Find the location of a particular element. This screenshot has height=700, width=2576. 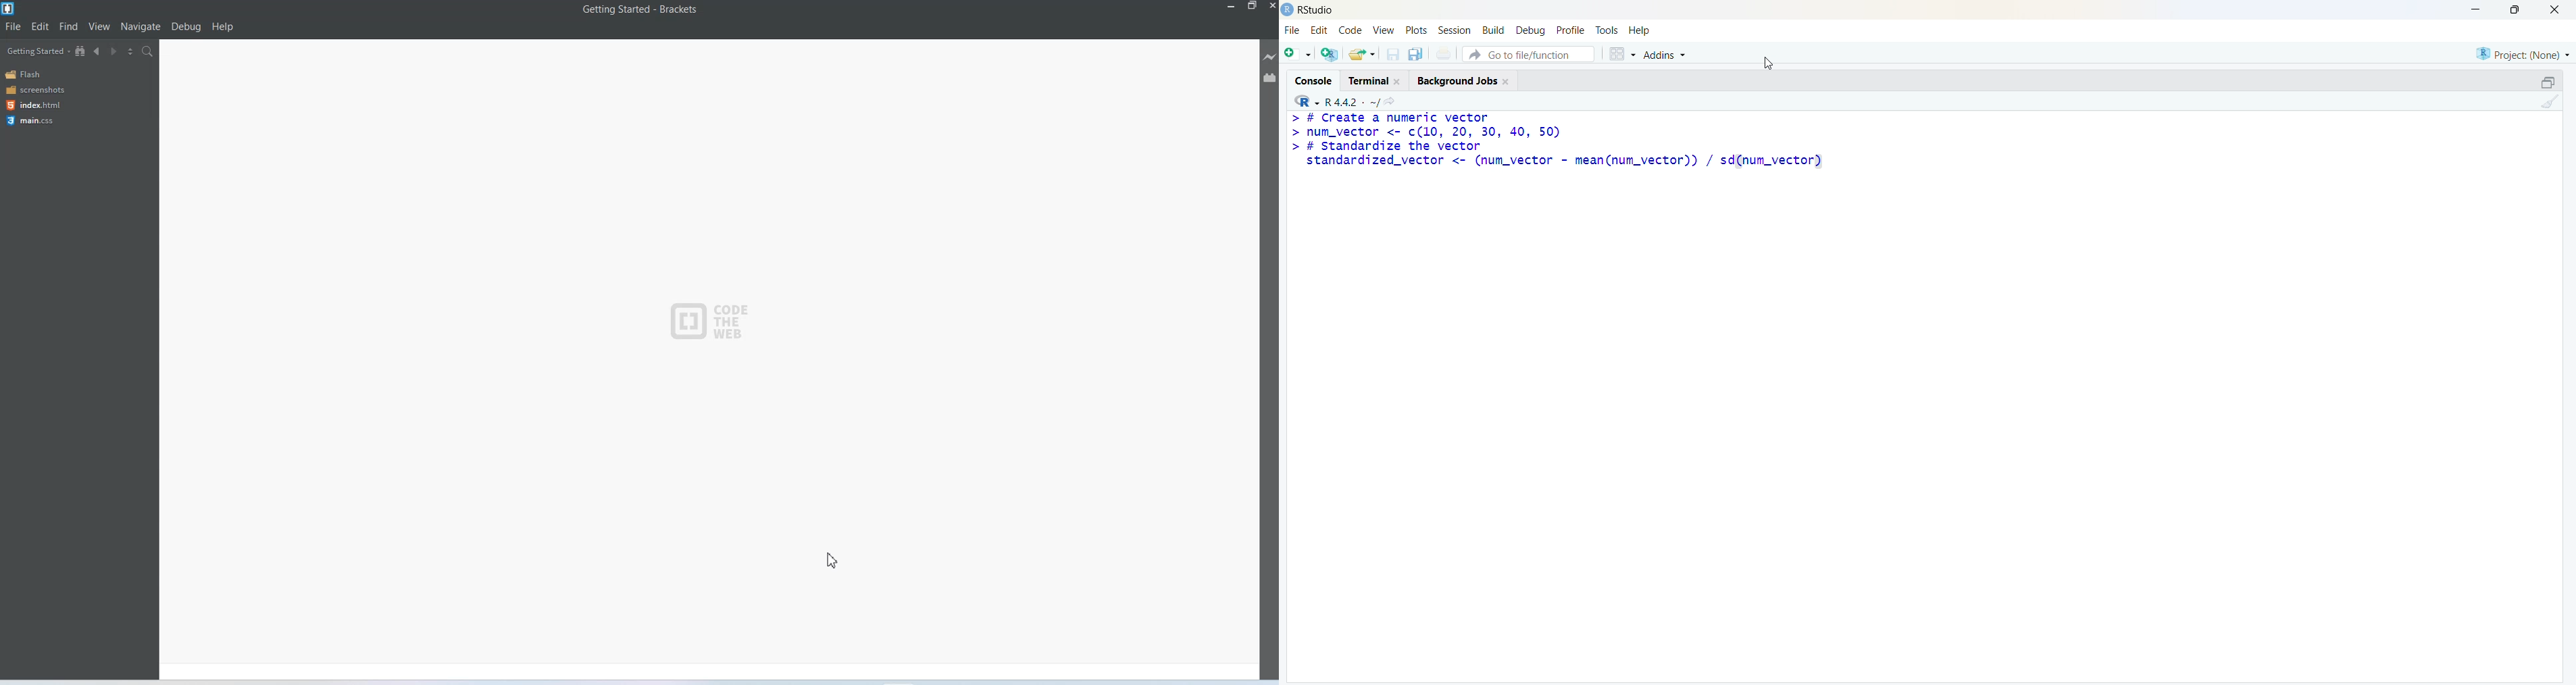

Show in the file tree is located at coordinates (81, 51).